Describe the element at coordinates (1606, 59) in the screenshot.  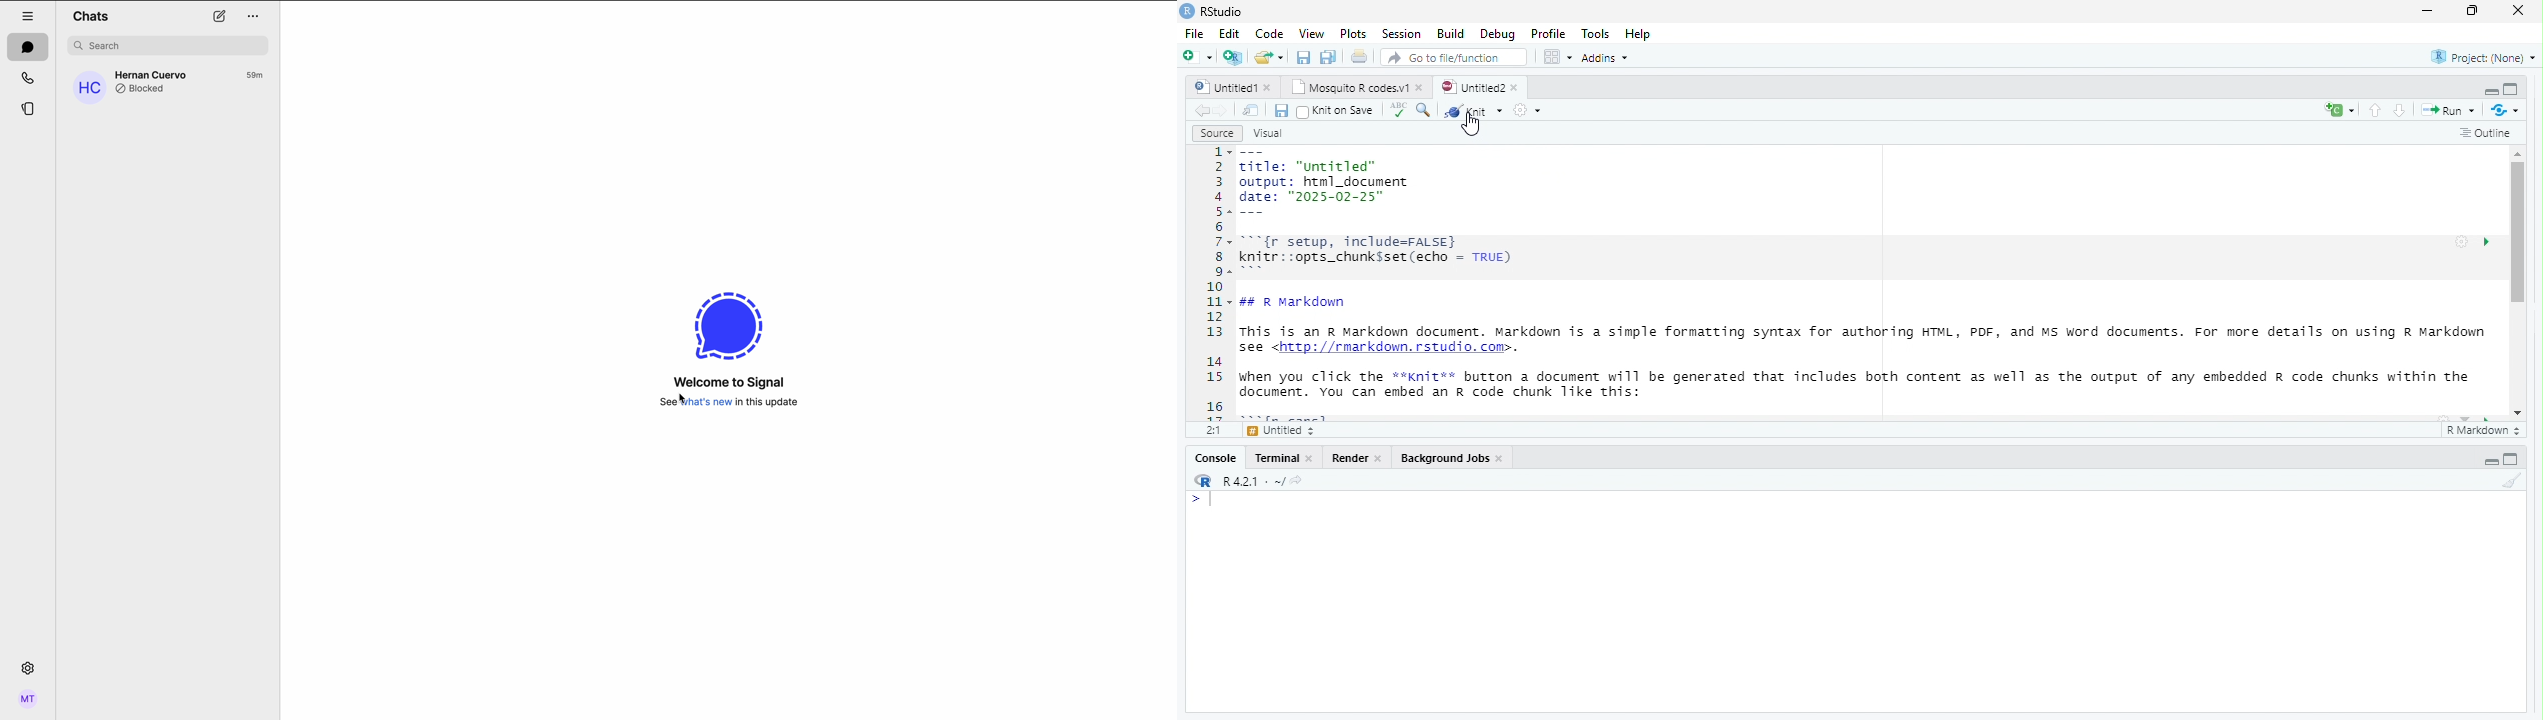
I see `Addins` at that location.